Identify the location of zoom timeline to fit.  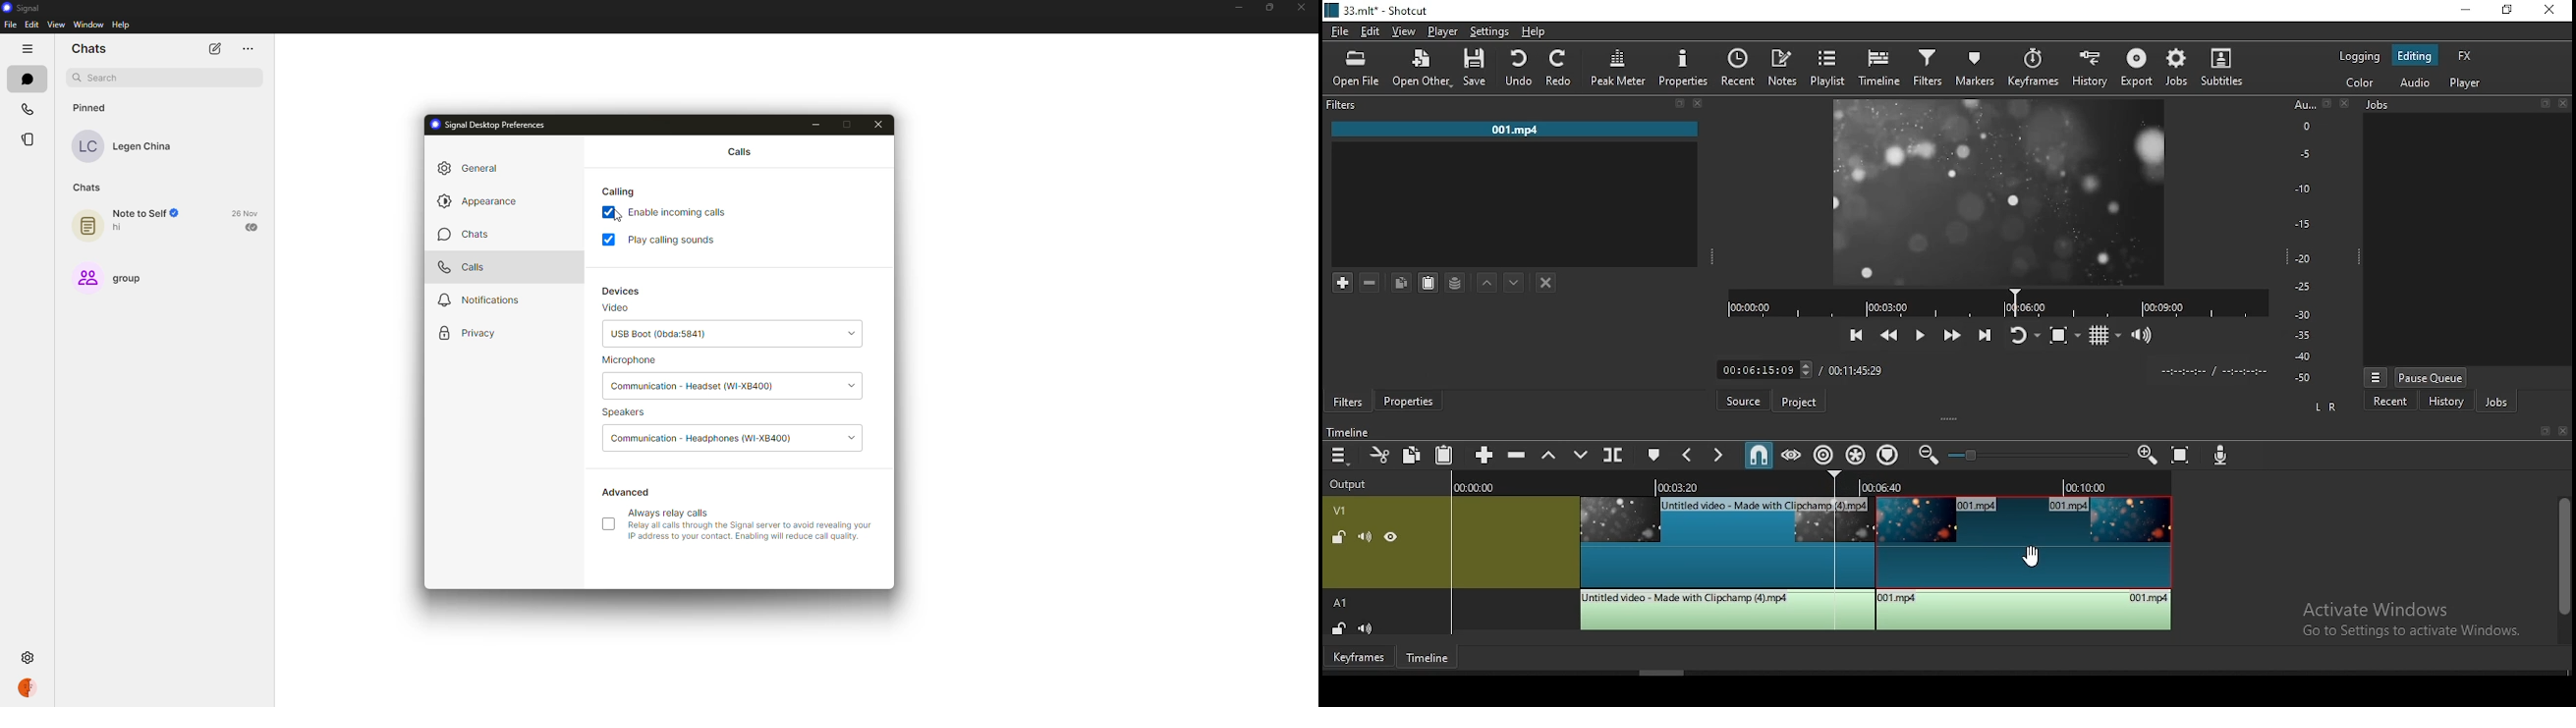
(2187, 456).